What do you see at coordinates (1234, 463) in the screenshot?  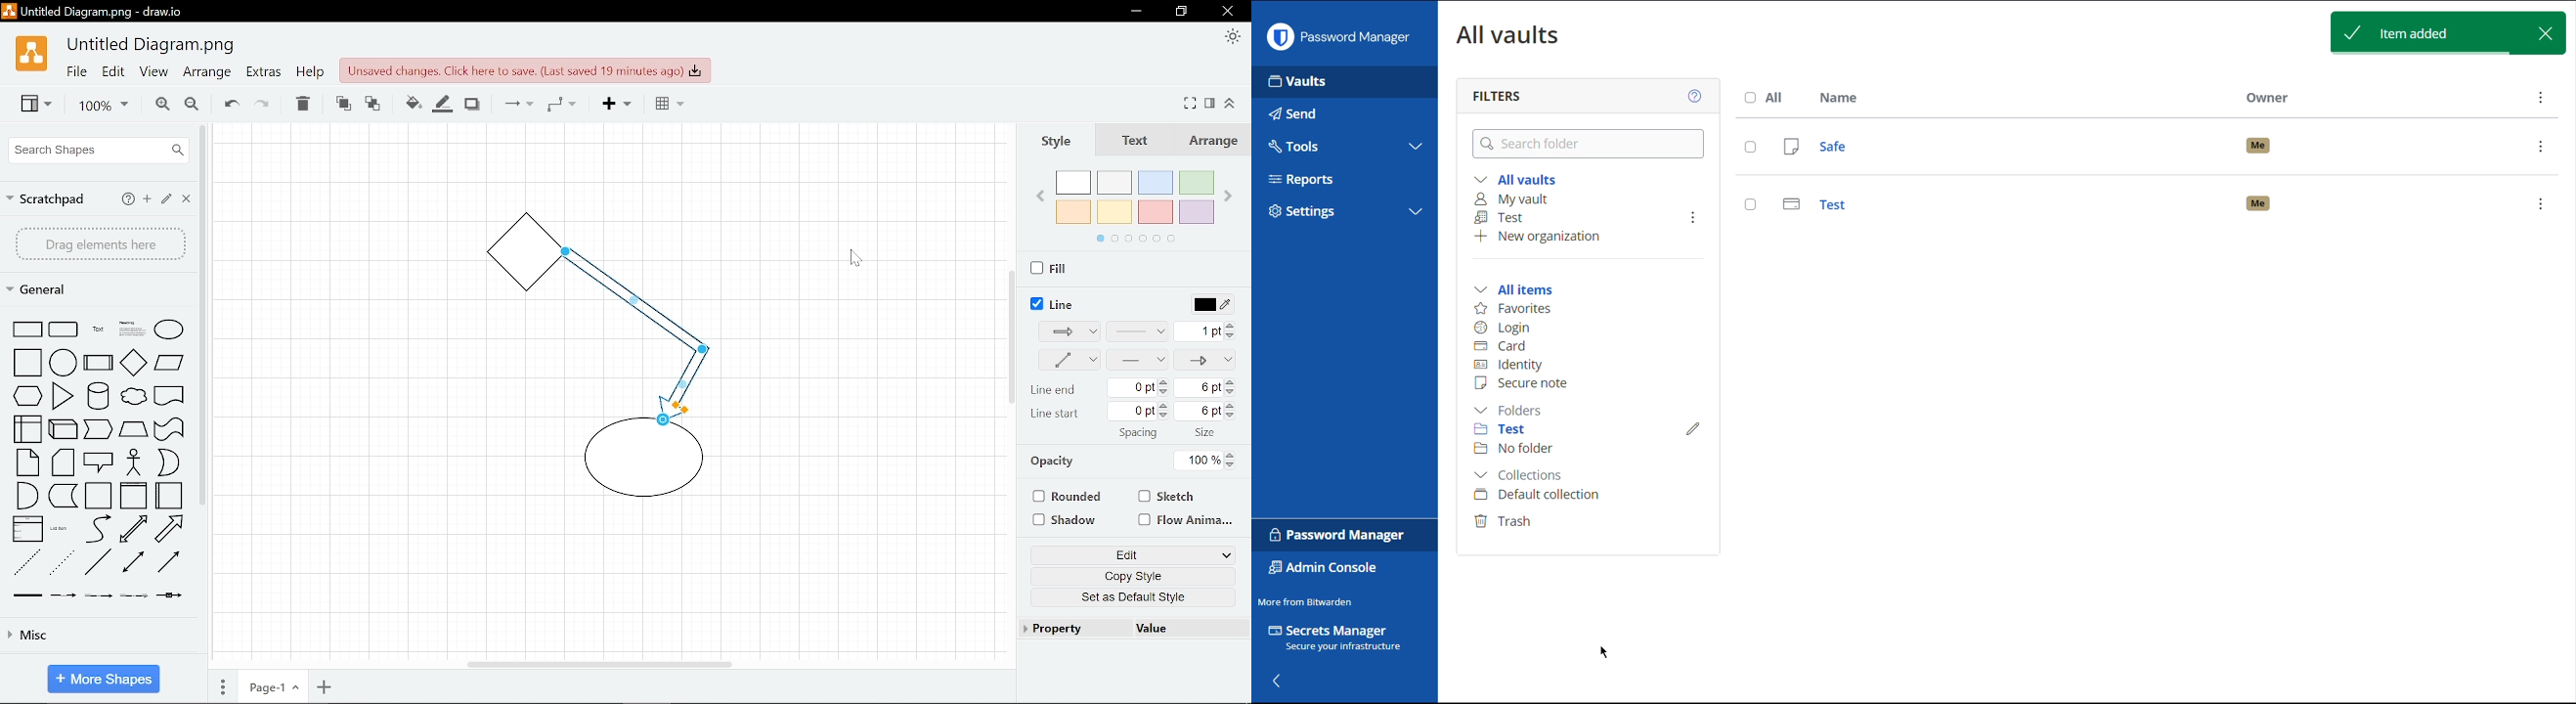 I see `Decrease opacity` at bounding box center [1234, 463].